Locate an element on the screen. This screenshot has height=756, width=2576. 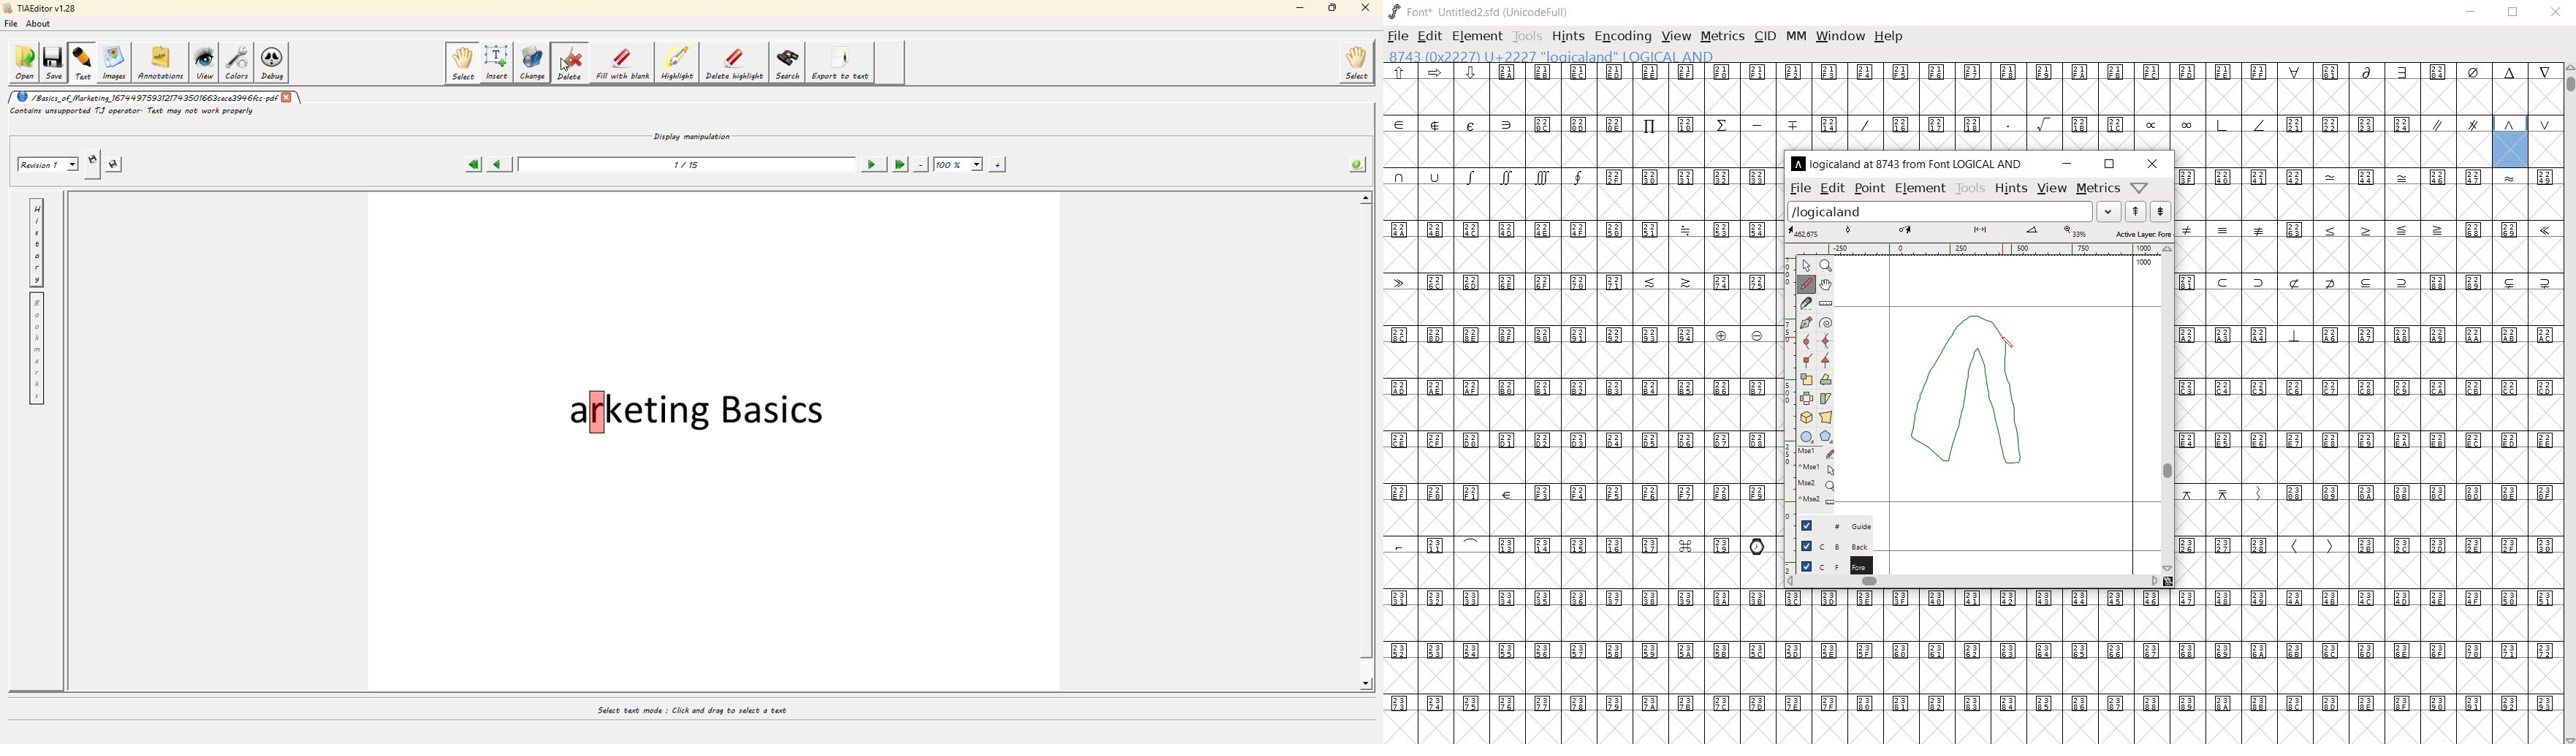
glyph characters is located at coordinates (2169, 667).